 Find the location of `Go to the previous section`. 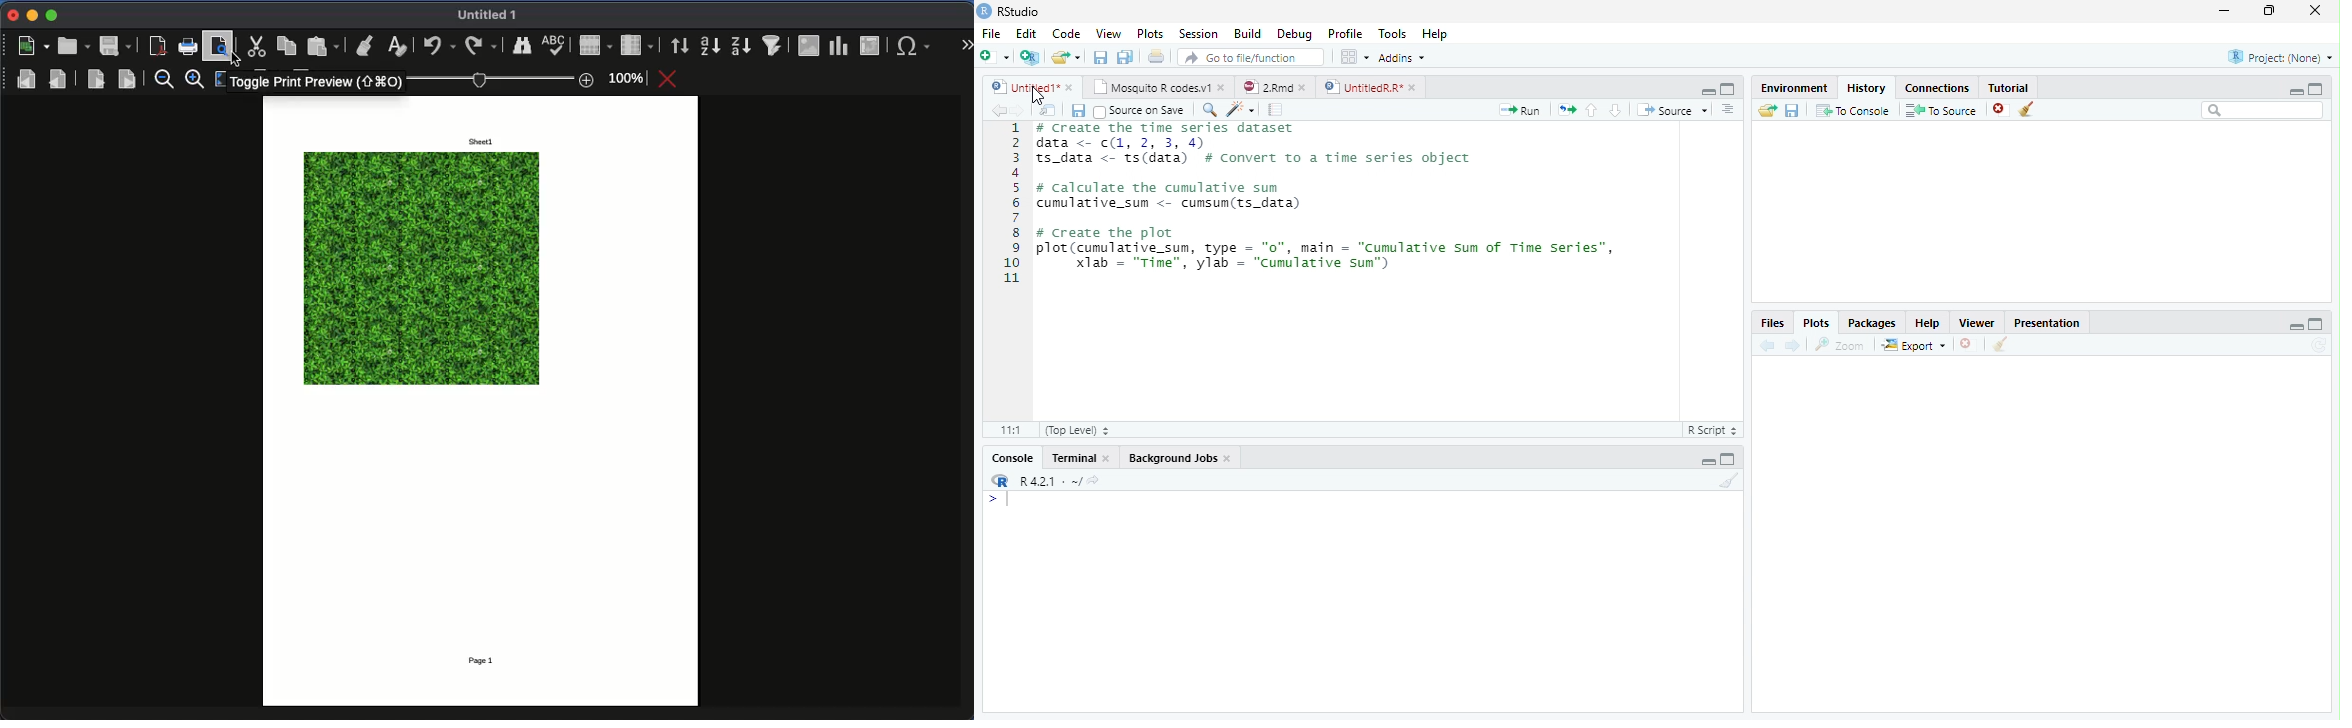

Go to the previous section is located at coordinates (1591, 111).